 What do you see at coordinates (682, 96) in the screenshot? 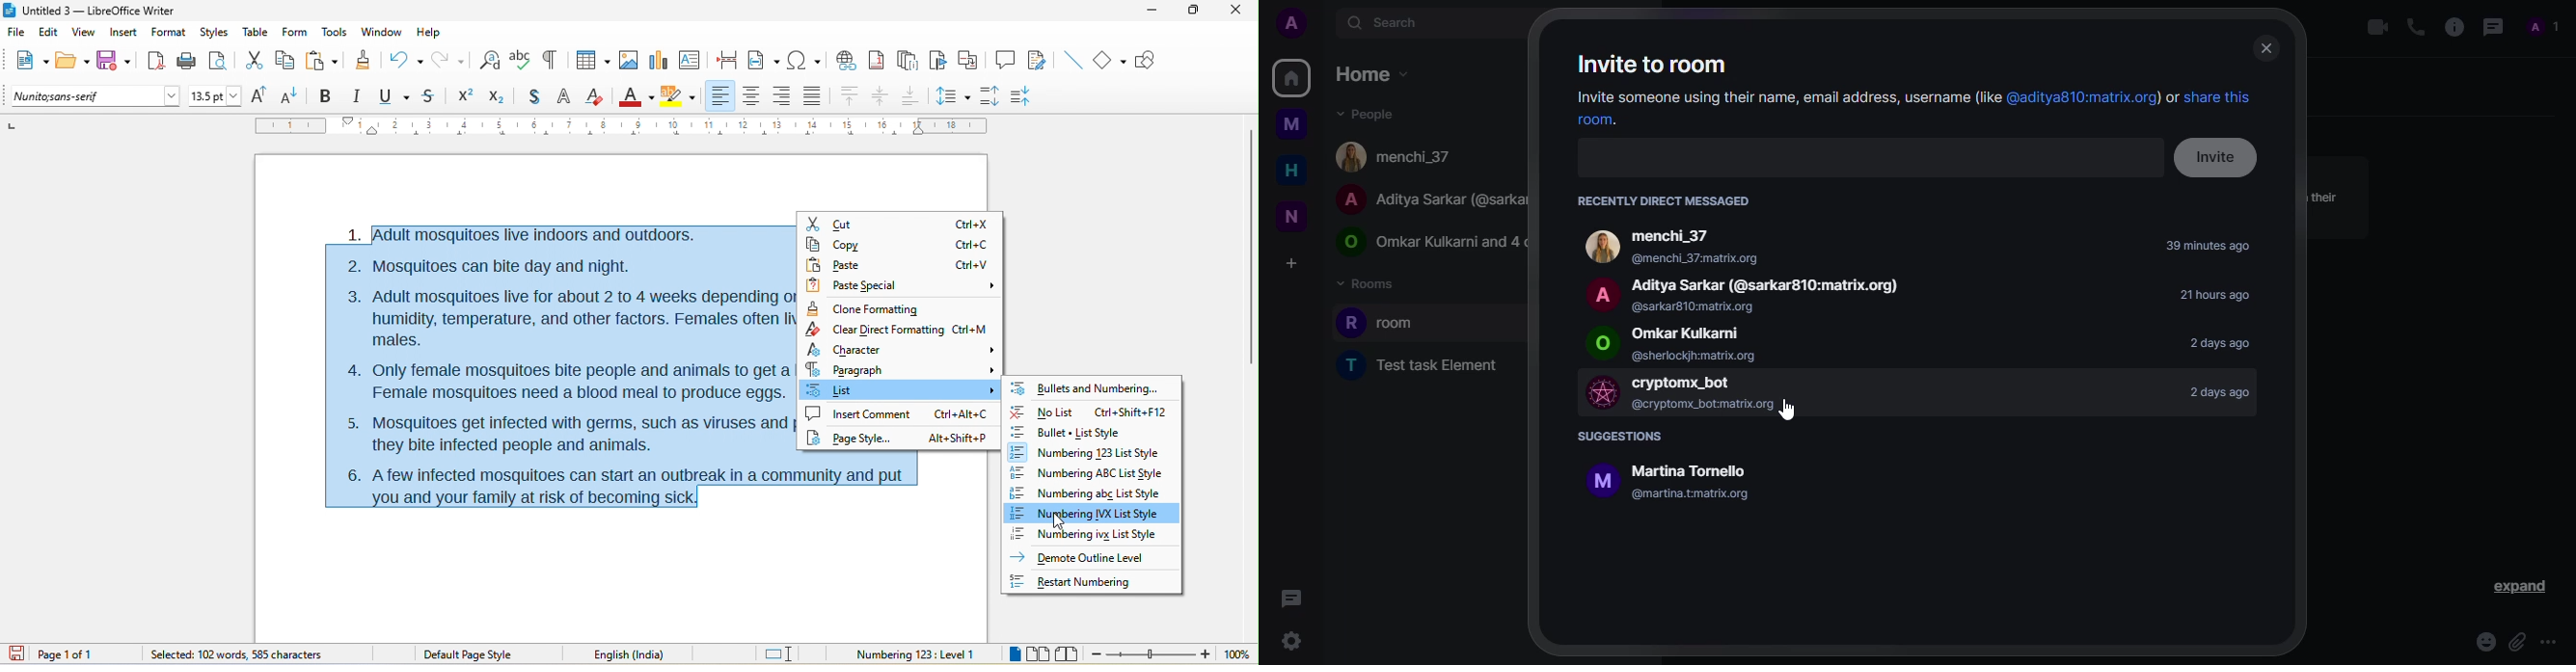
I see `character highlighting` at bounding box center [682, 96].